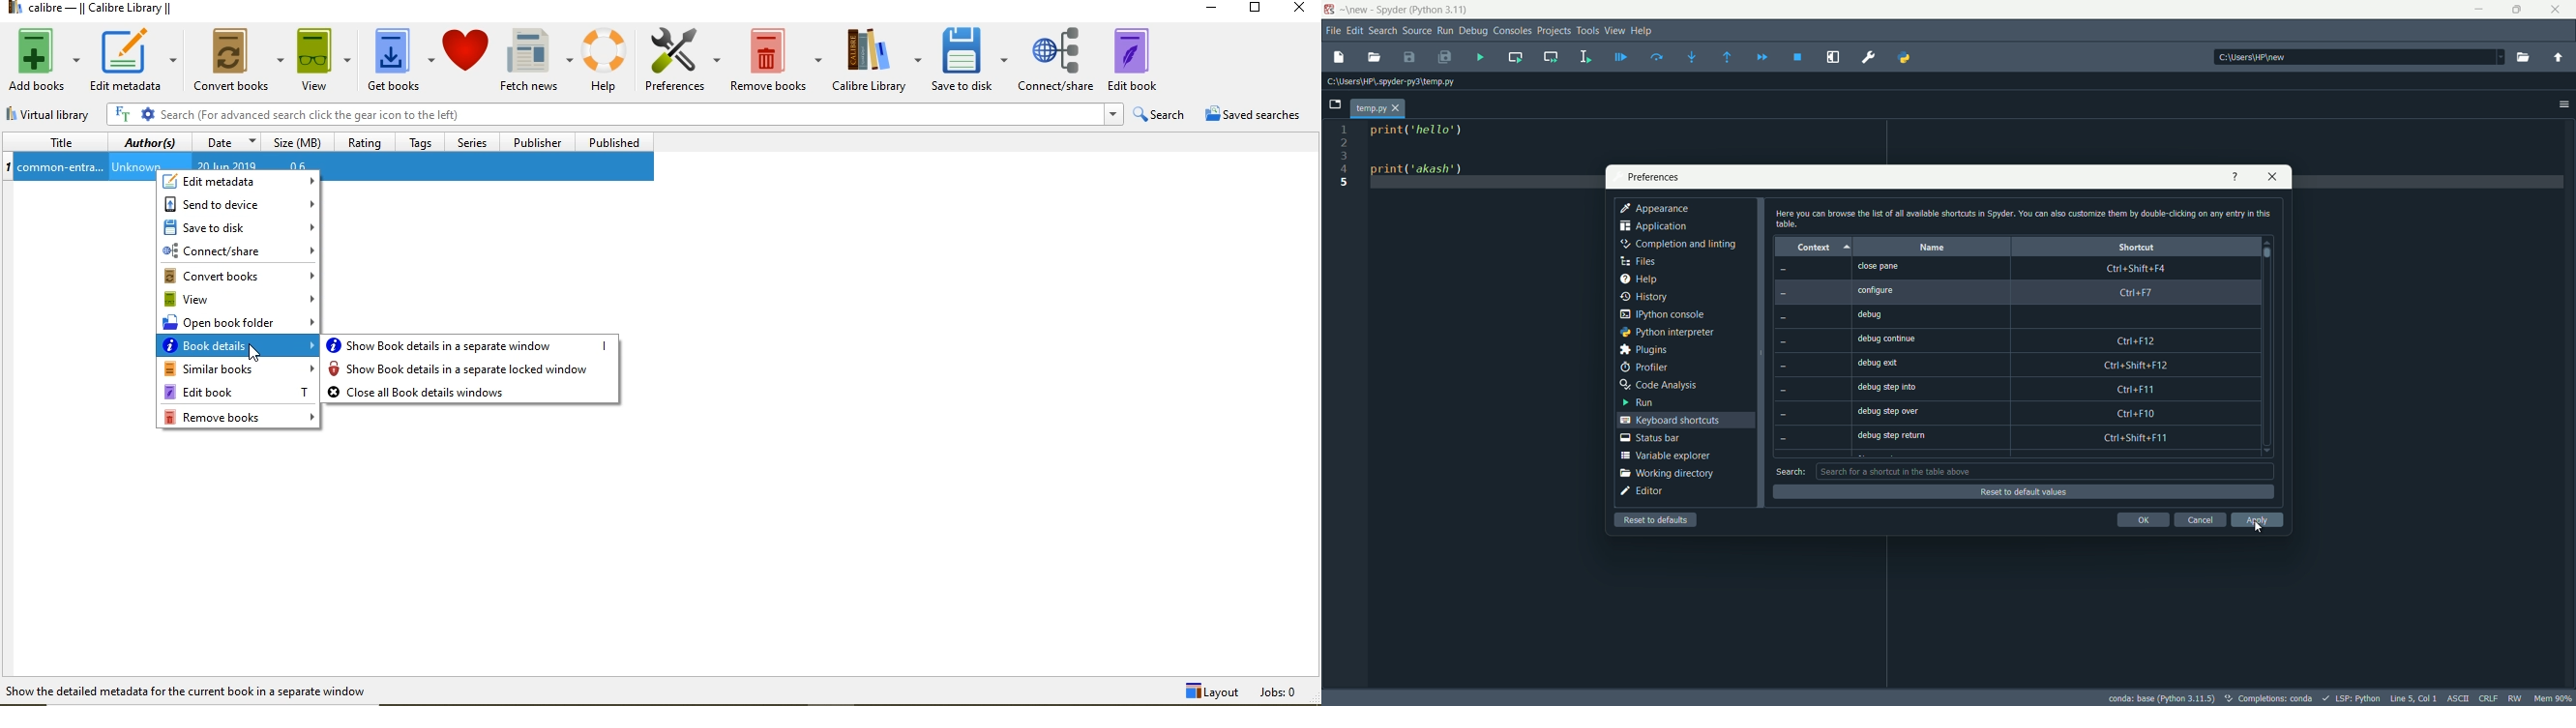  Describe the element at coordinates (2200, 520) in the screenshot. I see `cancel` at that location.